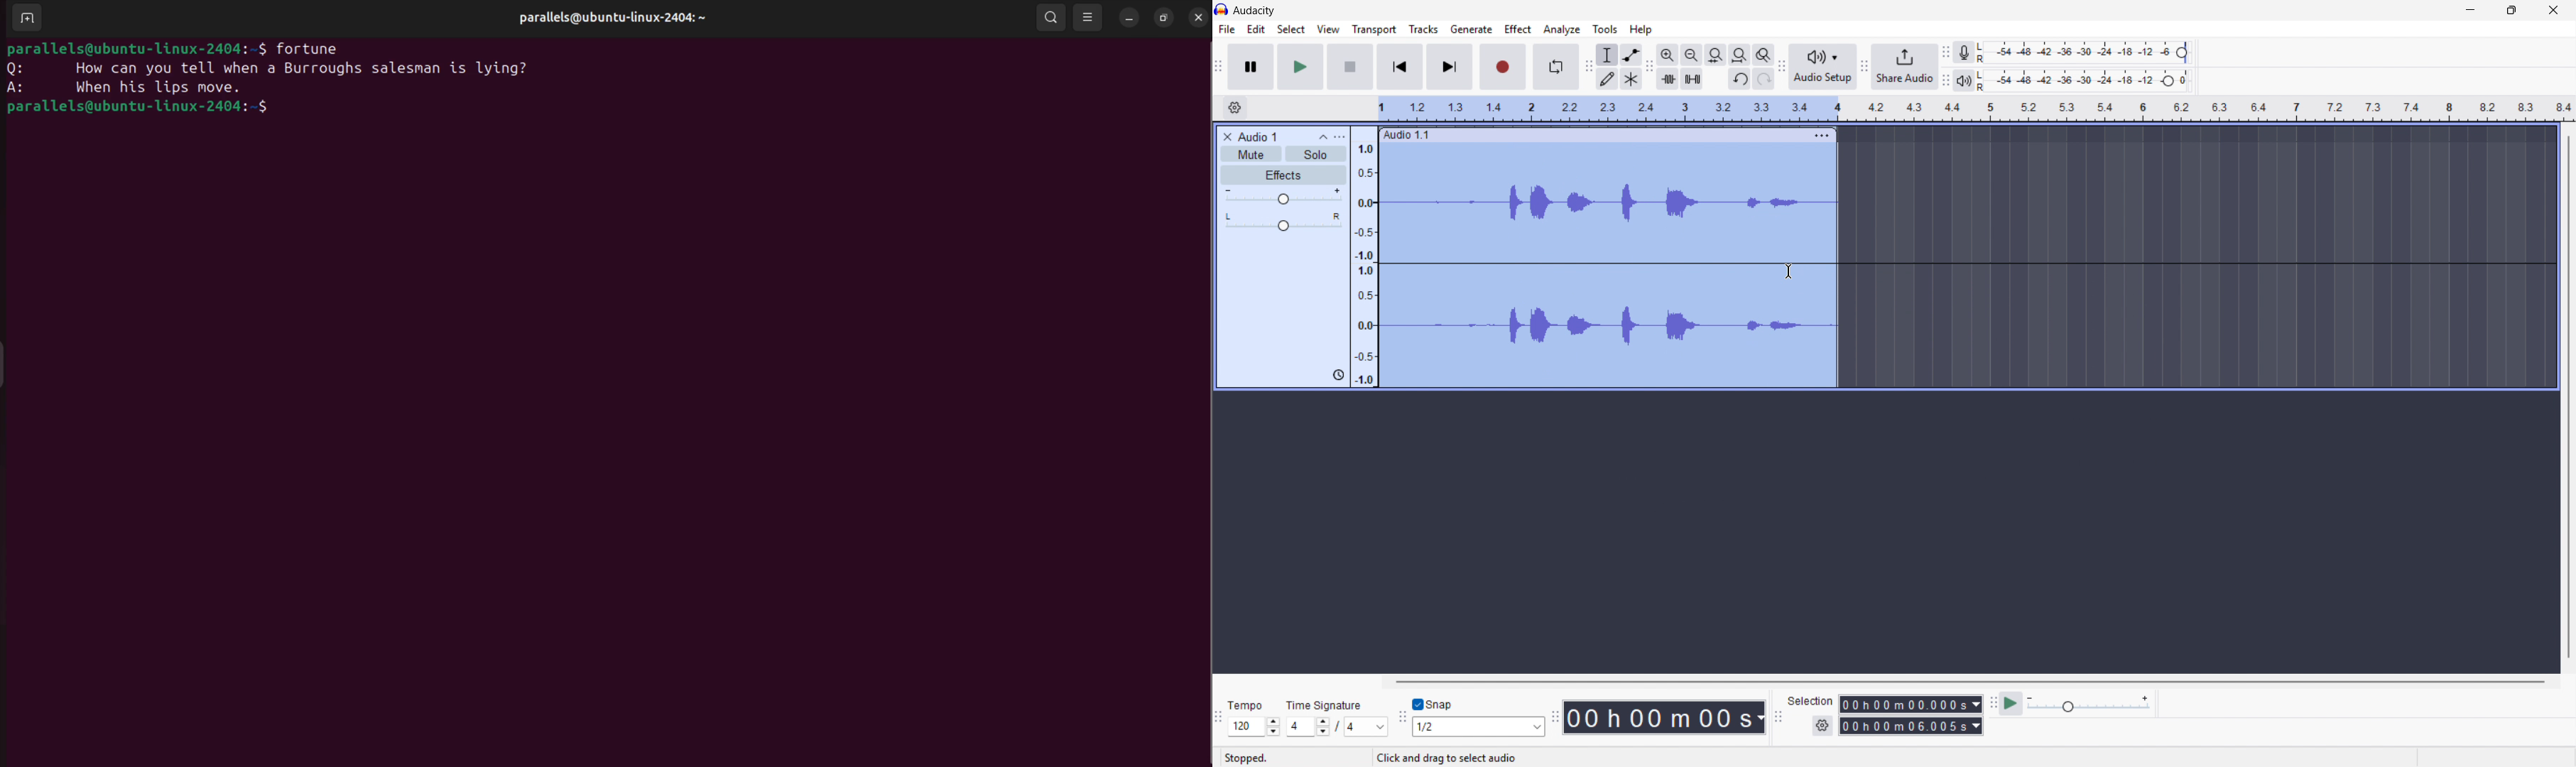 The height and width of the screenshot is (784, 2576). Describe the element at coordinates (318, 49) in the screenshot. I see `fortune` at that location.